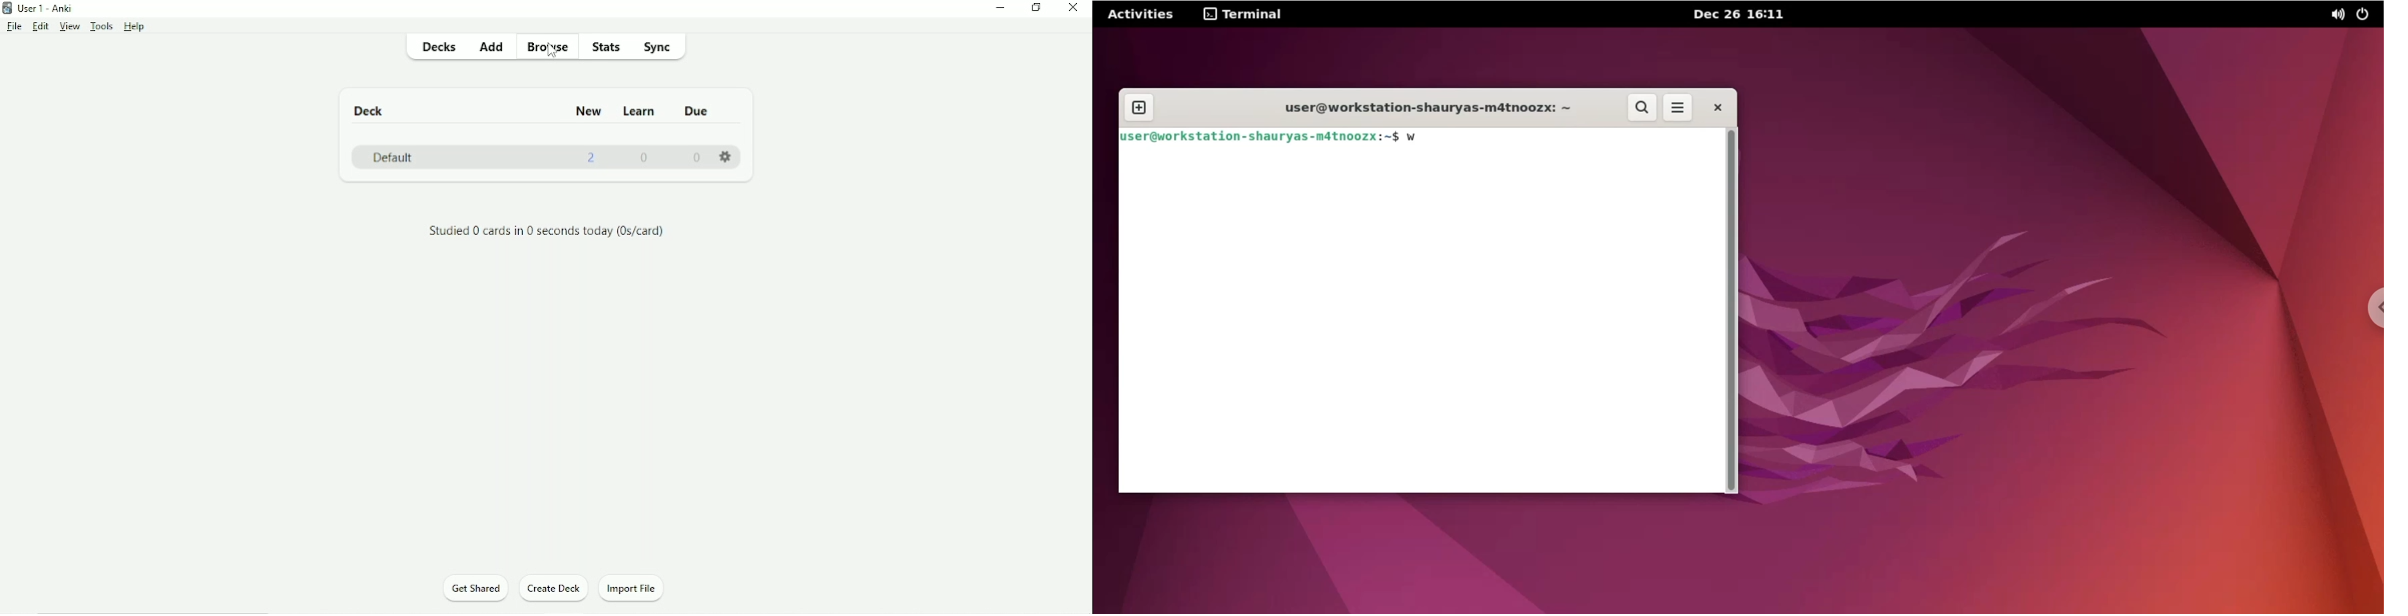  Describe the element at coordinates (641, 112) in the screenshot. I see `Learn` at that location.